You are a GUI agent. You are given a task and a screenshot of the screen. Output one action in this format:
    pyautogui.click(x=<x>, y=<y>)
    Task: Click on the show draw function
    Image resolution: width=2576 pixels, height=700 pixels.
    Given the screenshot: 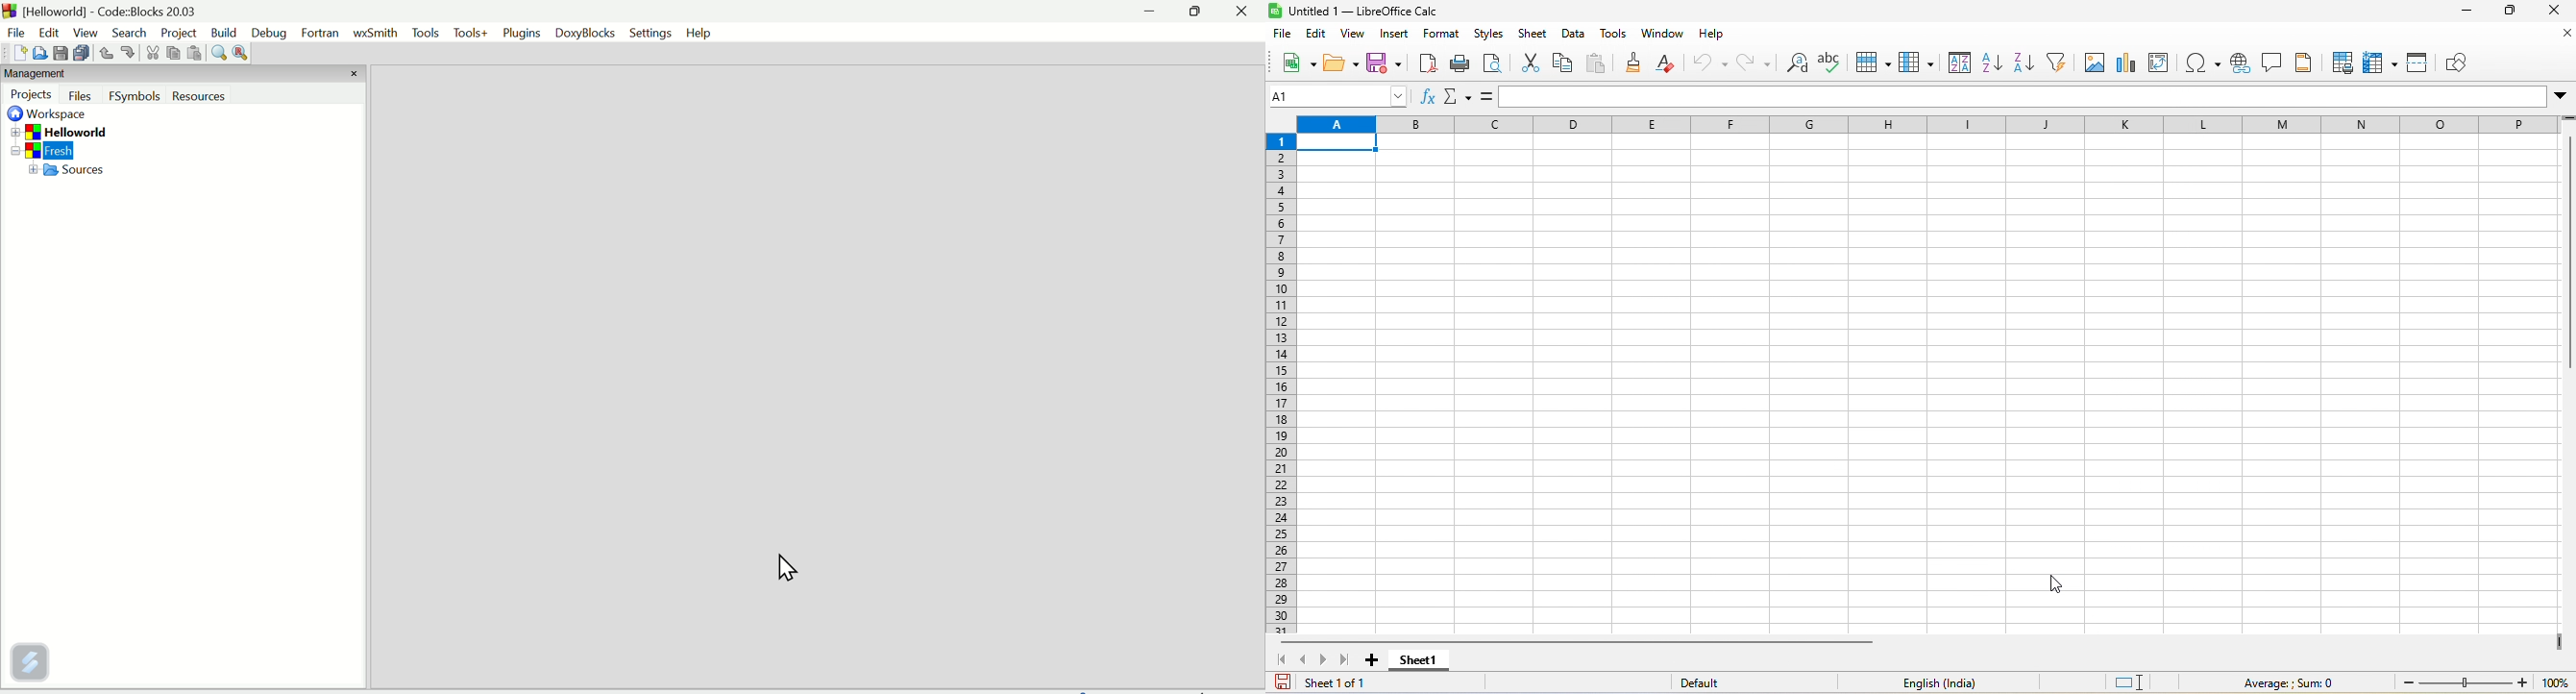 What is the action you would take?
    pyautogui.click(x=2464, y=62)
    